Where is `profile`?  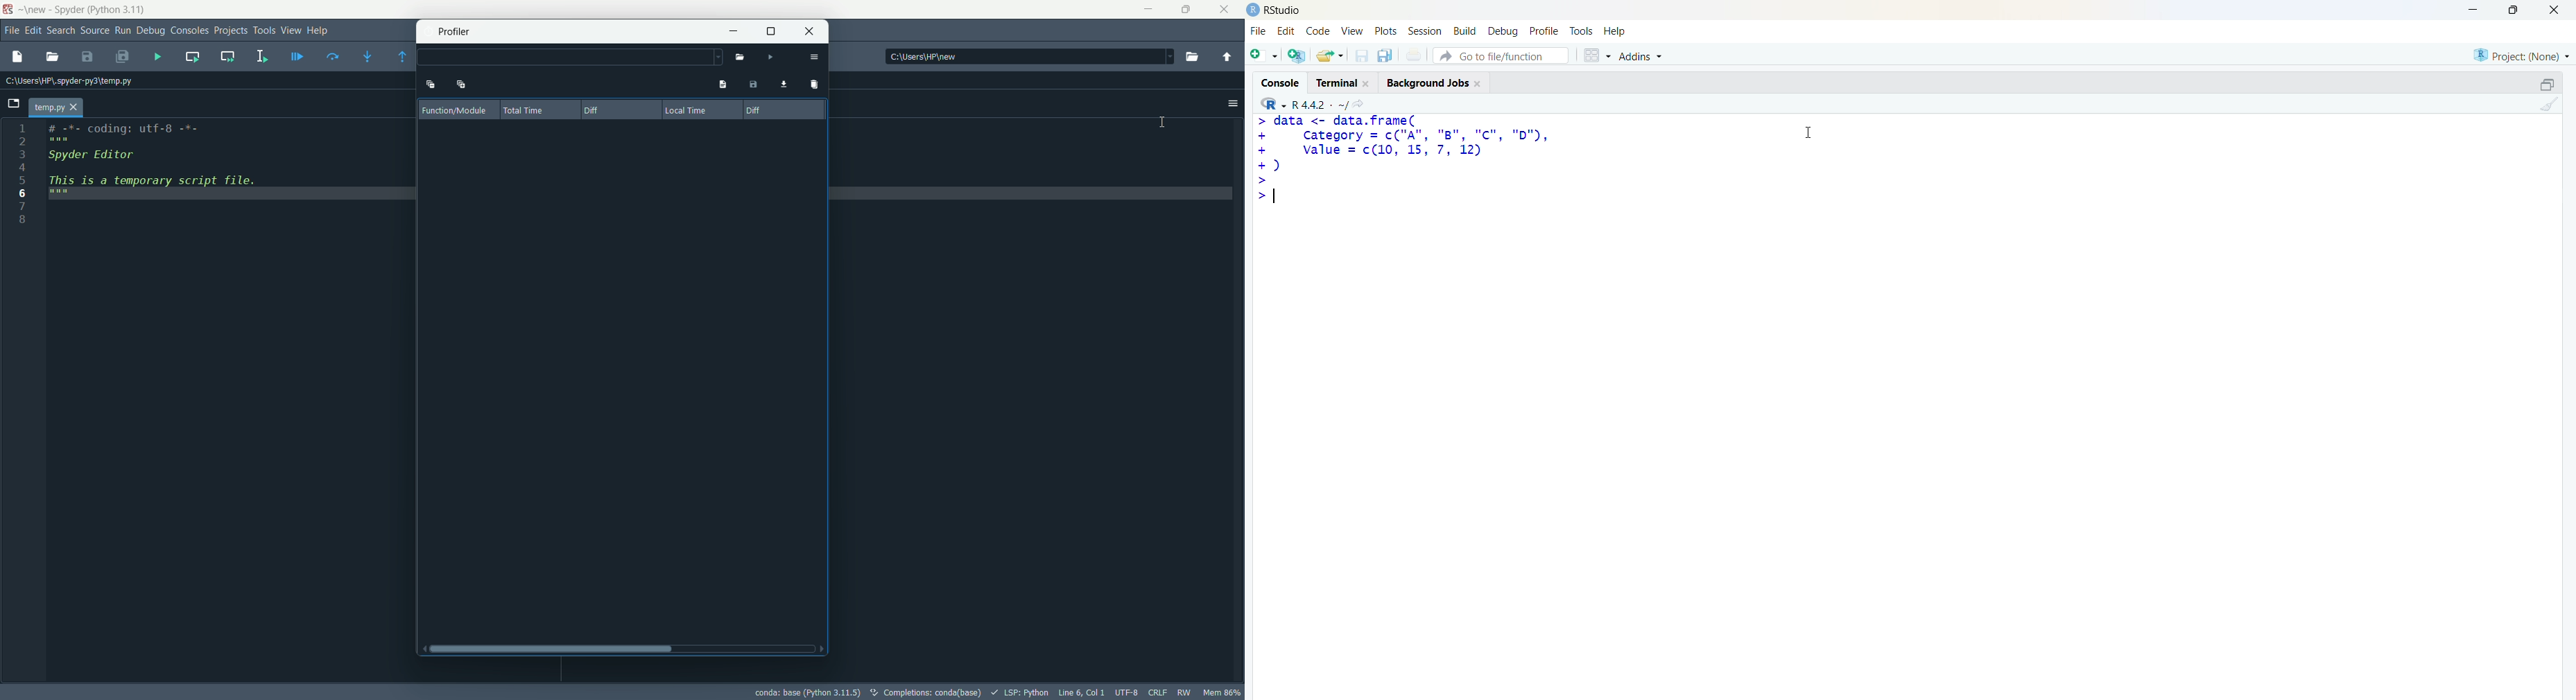
profile is located at coordinates (1543, 32).